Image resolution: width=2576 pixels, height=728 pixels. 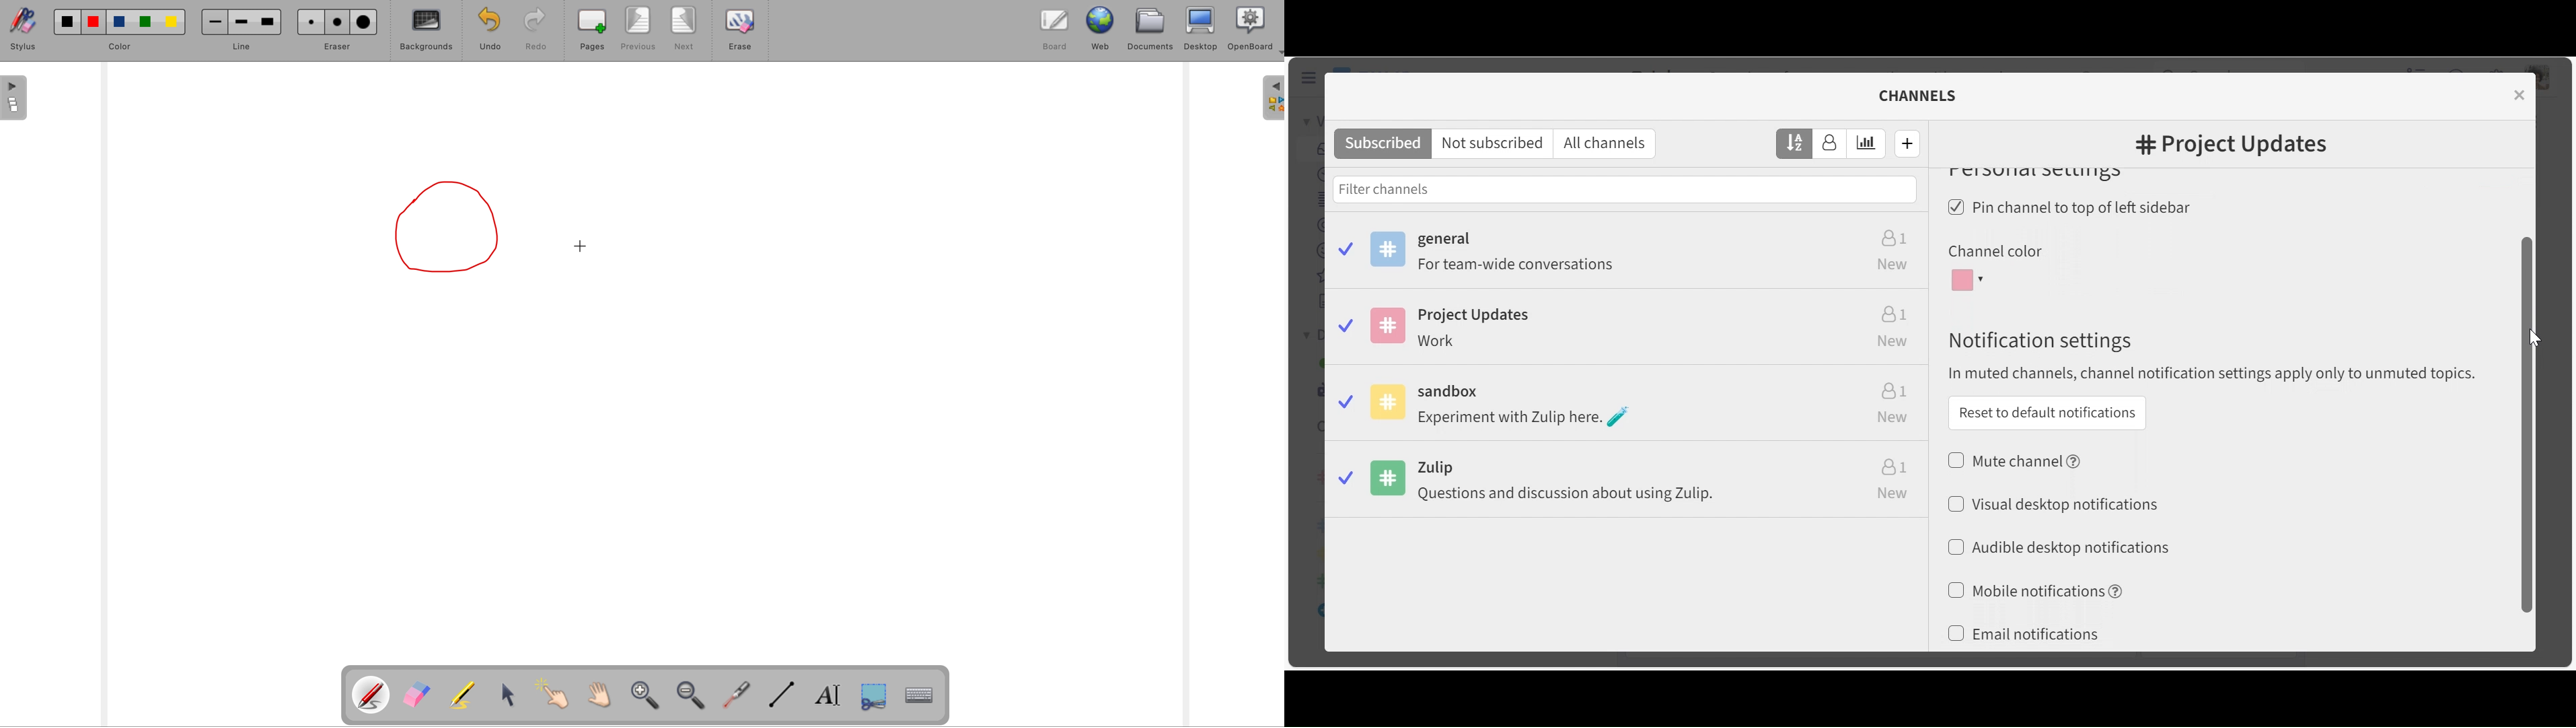 I want to click on Audible desktop notifications, so click(x=2069, y=548).